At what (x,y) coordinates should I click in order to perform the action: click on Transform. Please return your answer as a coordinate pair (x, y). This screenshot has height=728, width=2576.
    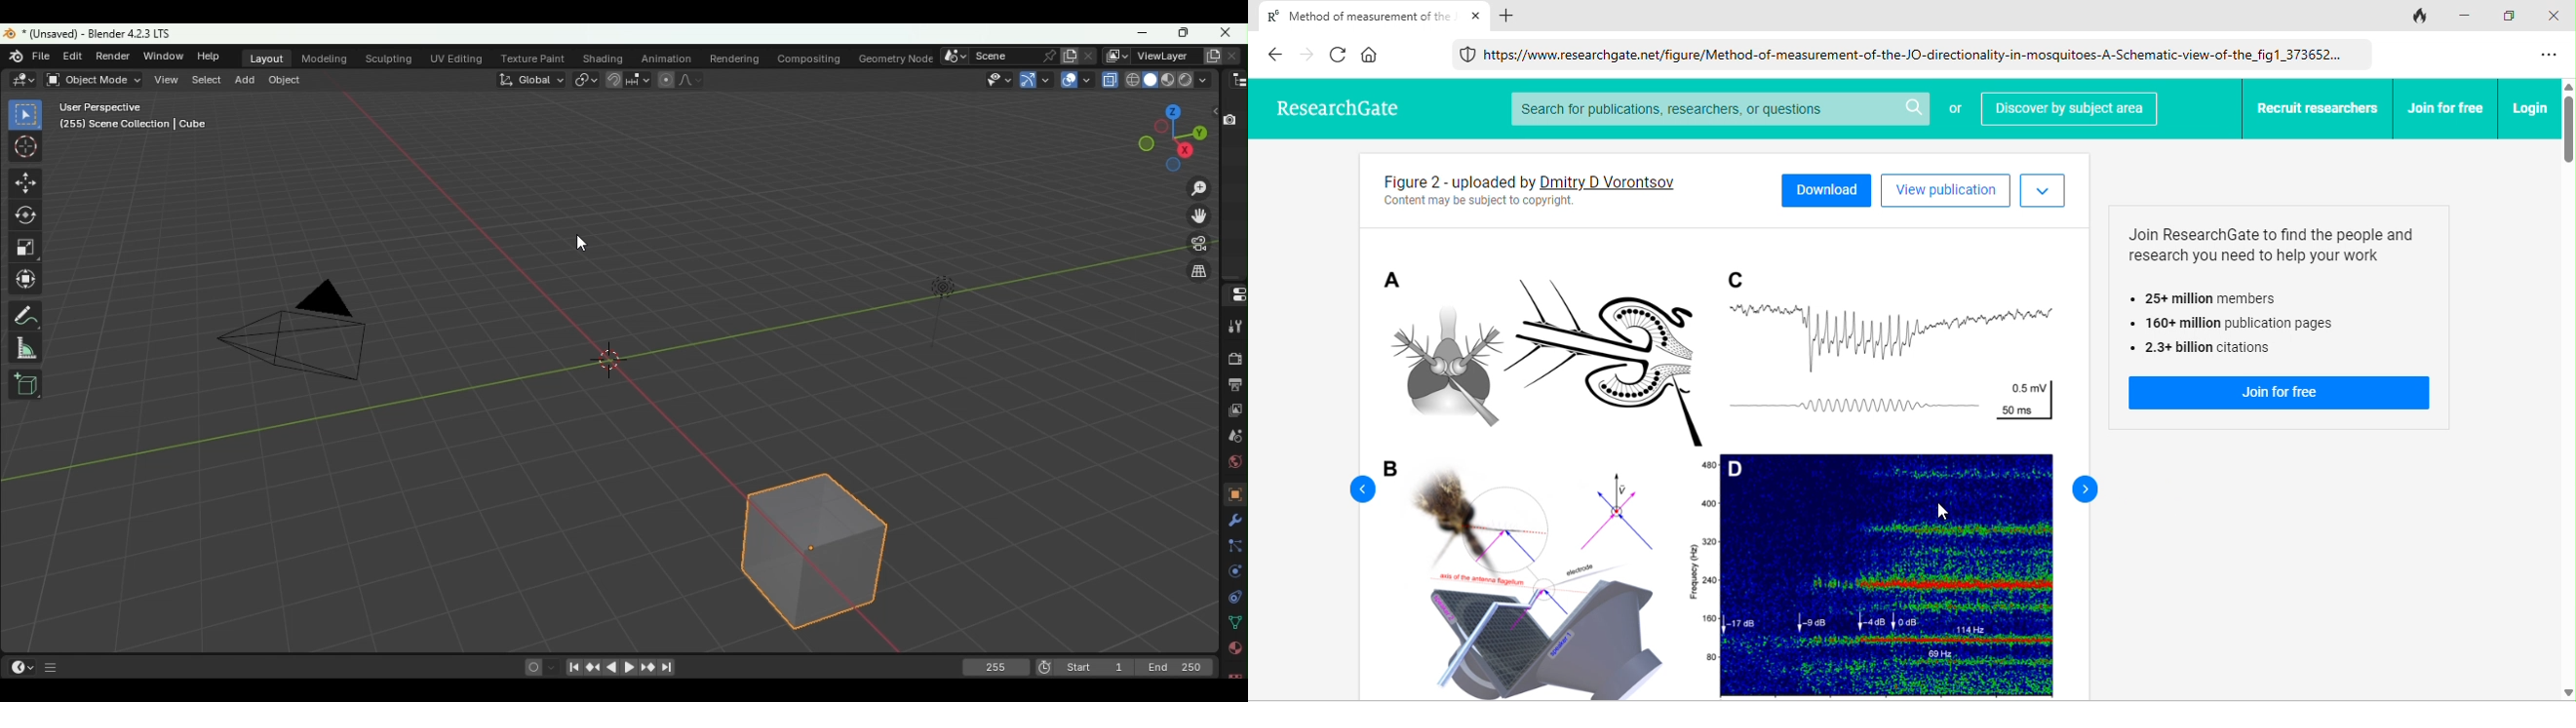
    Looking at the image, I should click on (33, 282).